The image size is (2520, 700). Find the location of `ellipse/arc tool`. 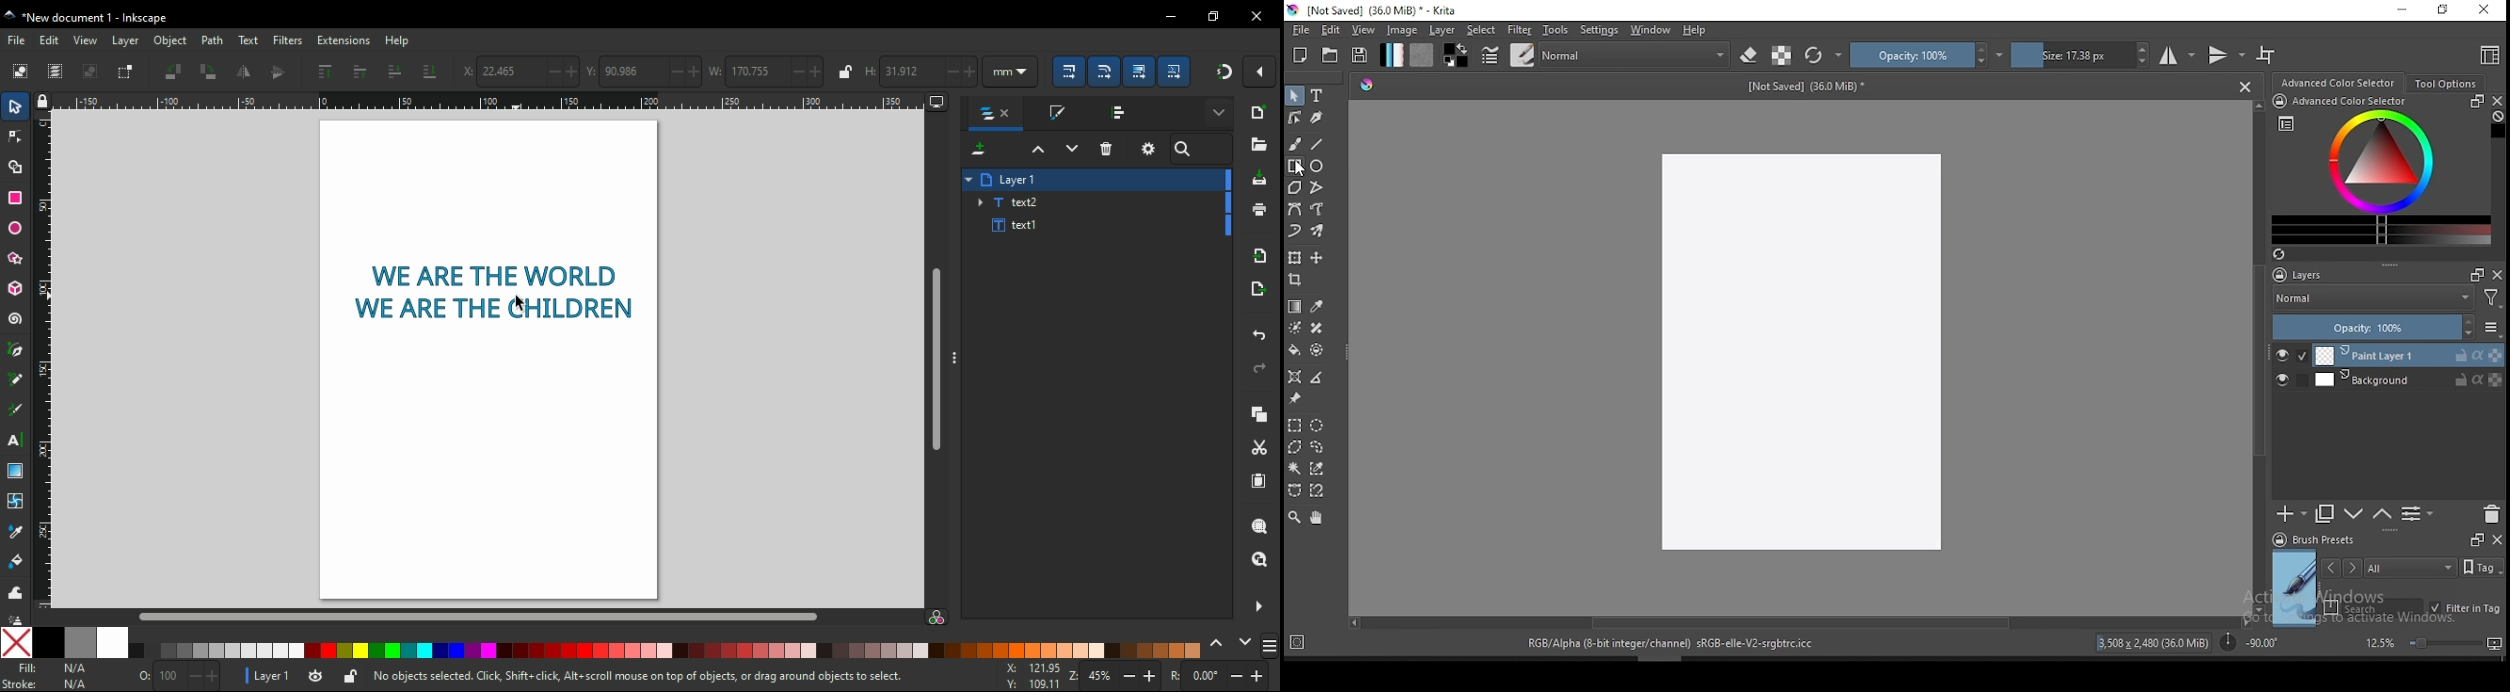

ellipse/arc tool is located at coordinates (17, 228).